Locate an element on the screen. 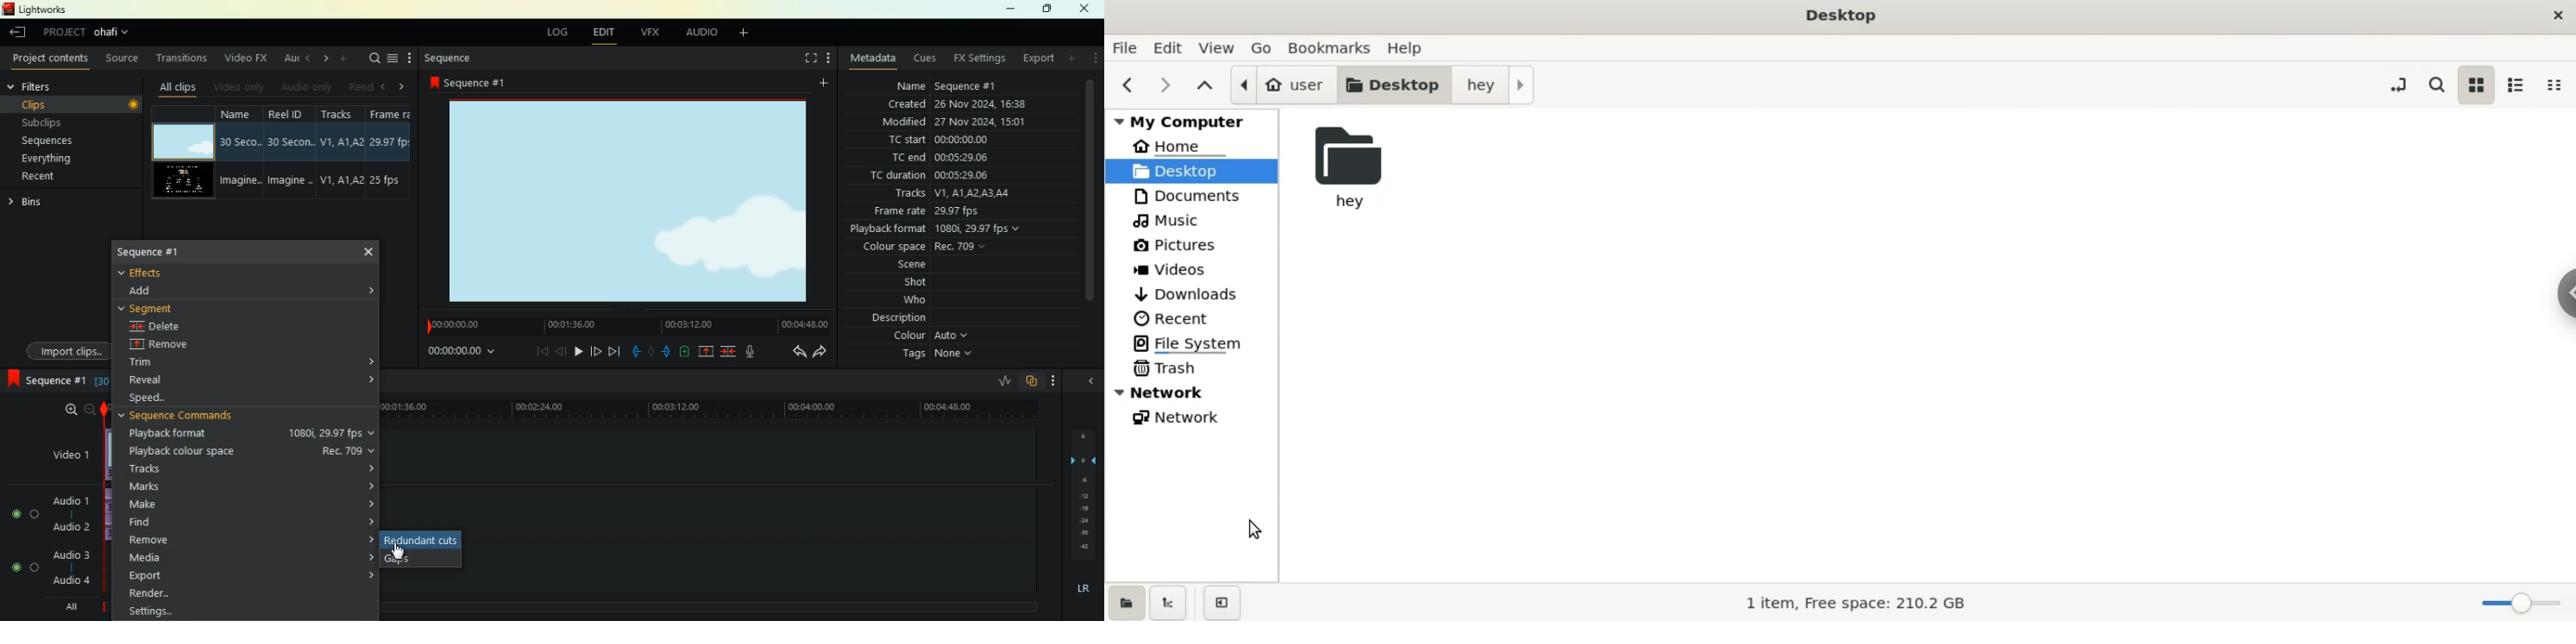  au is located at coordinates (288, 59).